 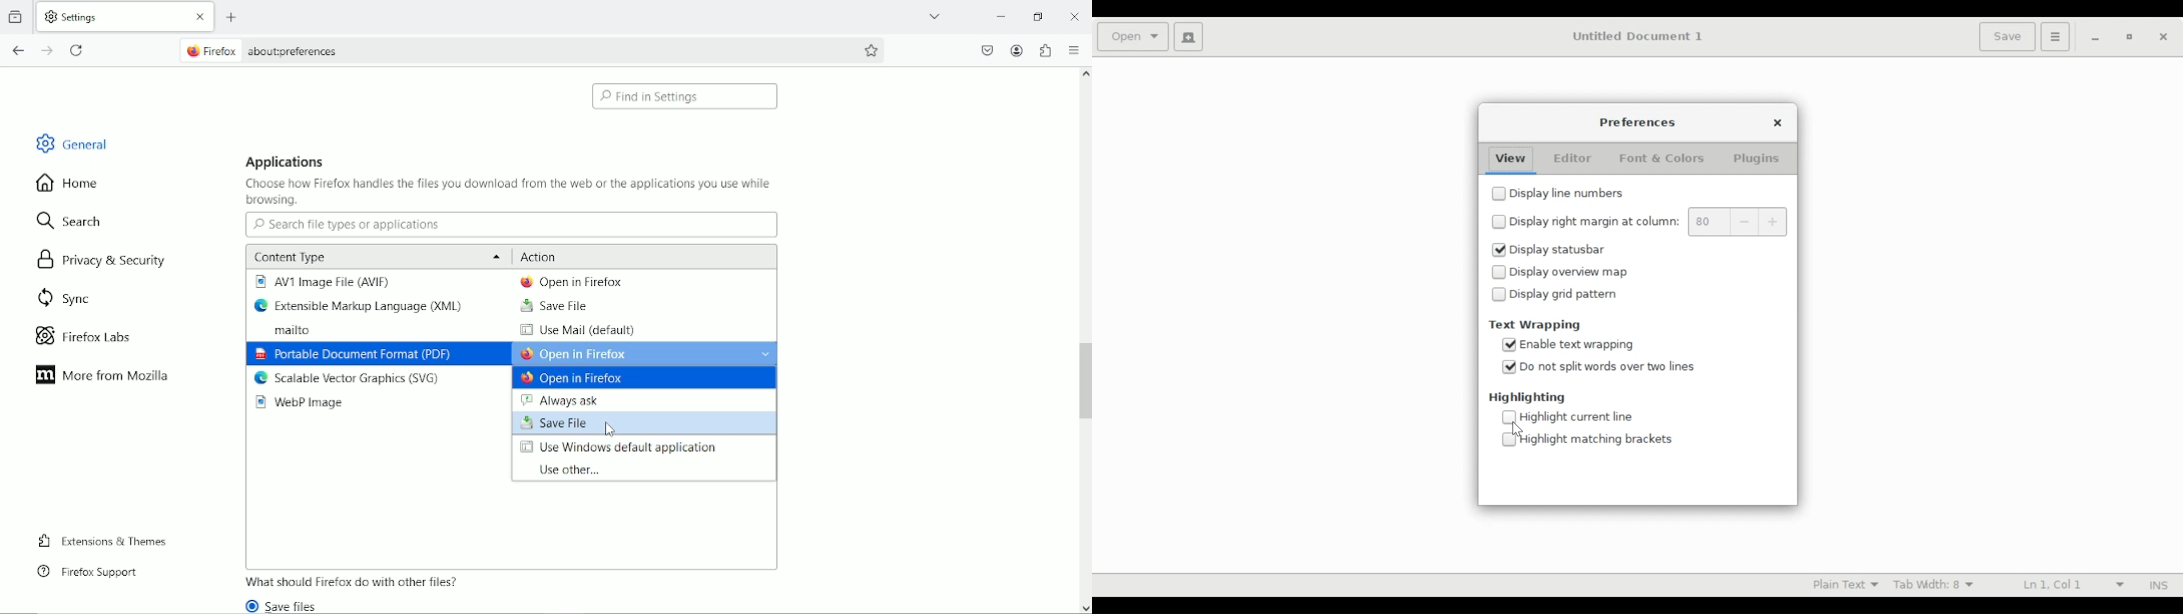 What do you see at coordinates (18, 51) in the screenshot?
I see `Go back` at bounding box center [18, 51].